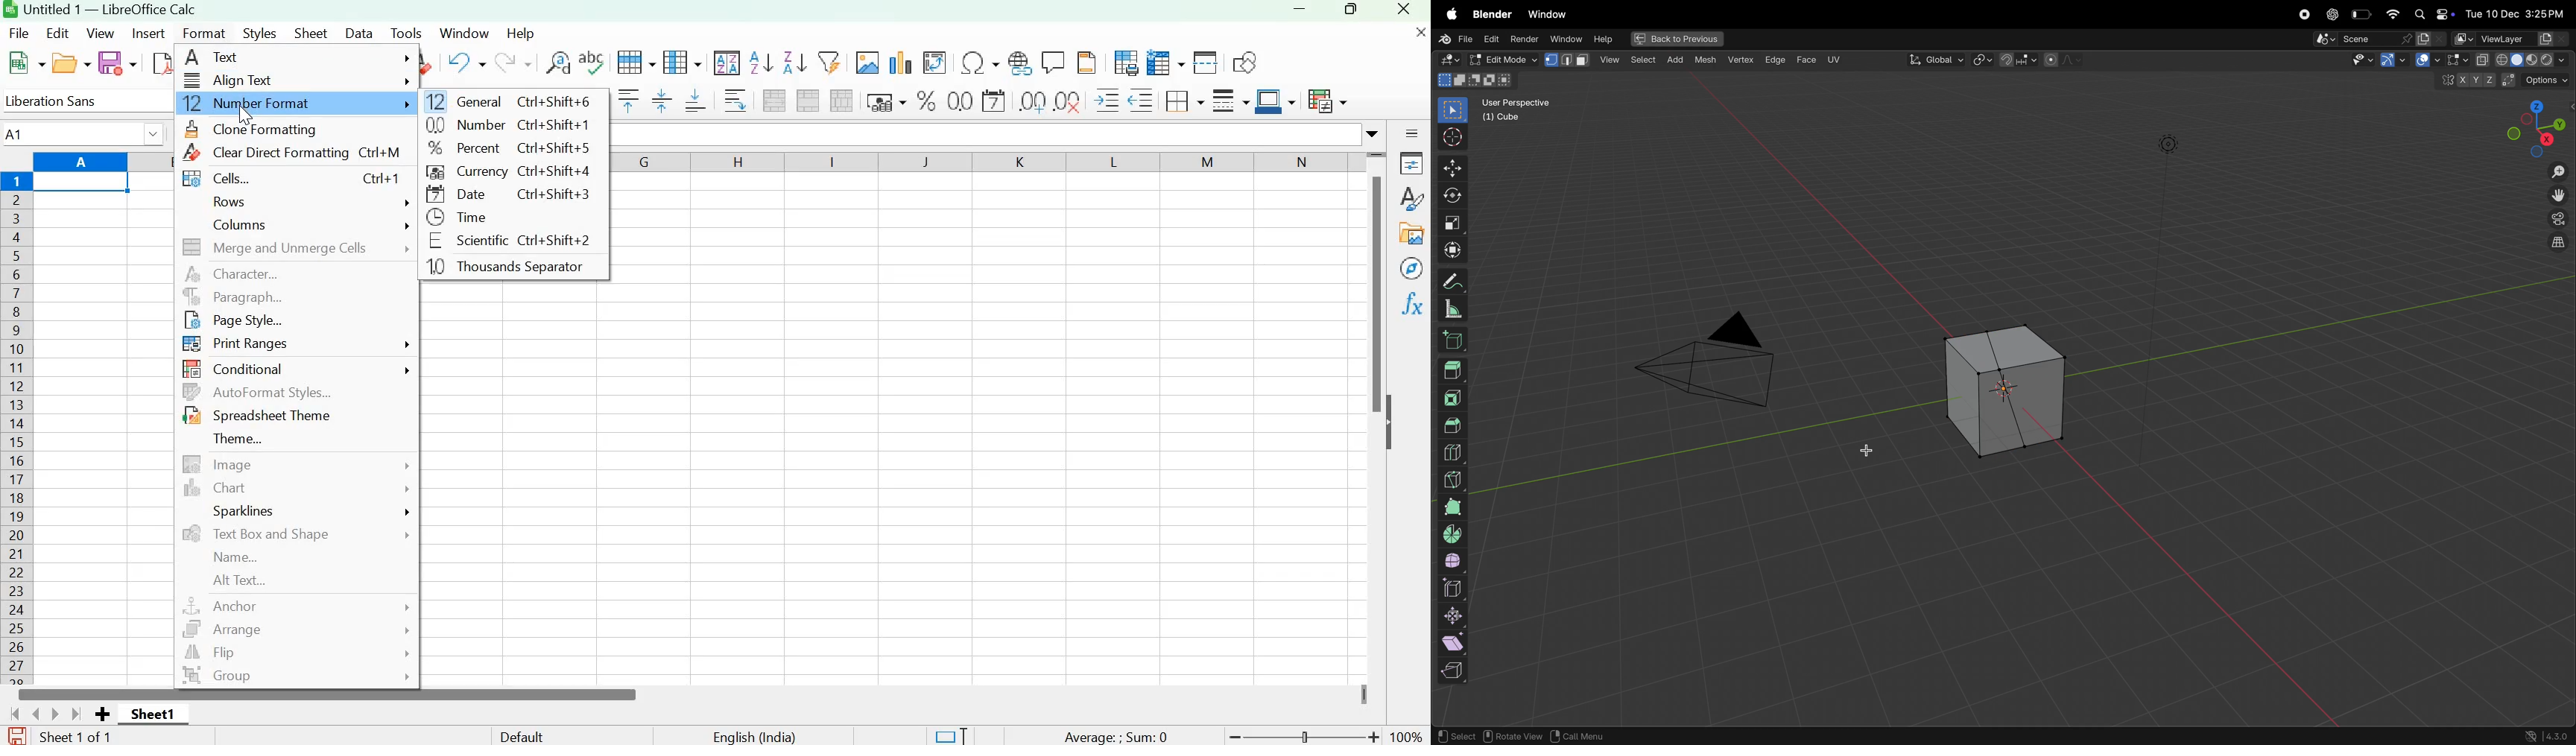 The image size is (2576, 756). Describe the element at coordinates (223, 605) in the screenshot. I see `Anchor` at that location.